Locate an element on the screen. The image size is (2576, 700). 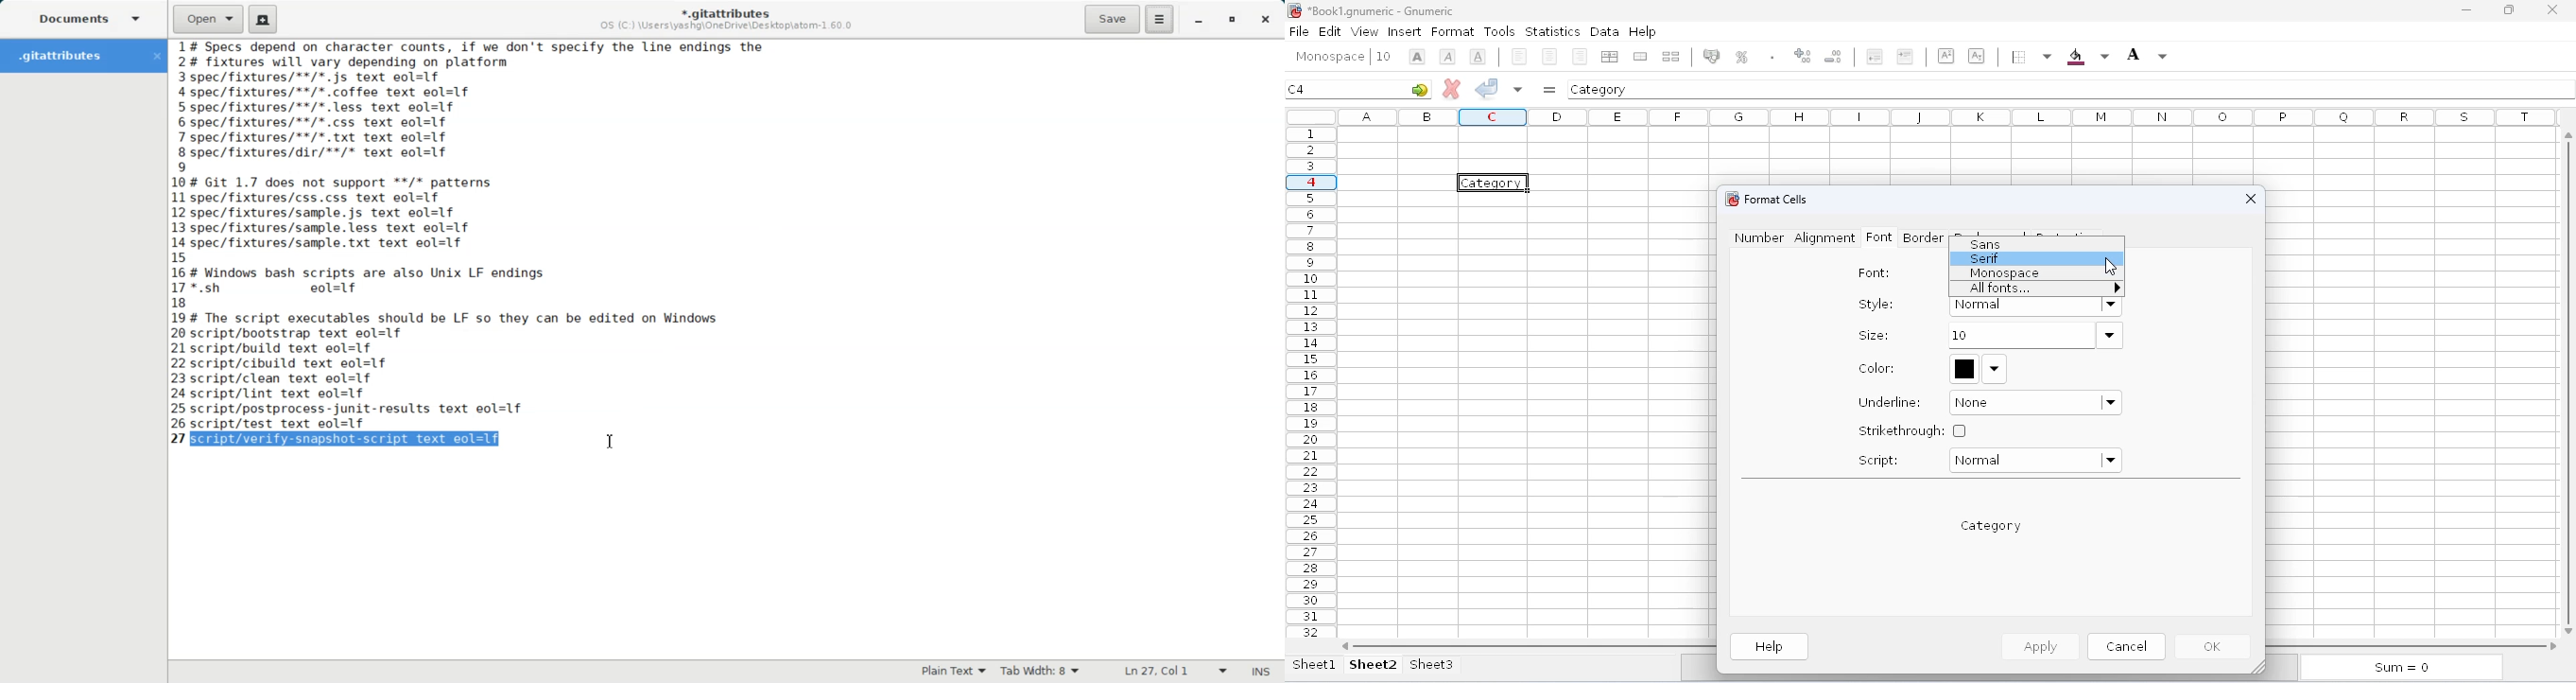
alignment is located at coordinates (1824, 238).